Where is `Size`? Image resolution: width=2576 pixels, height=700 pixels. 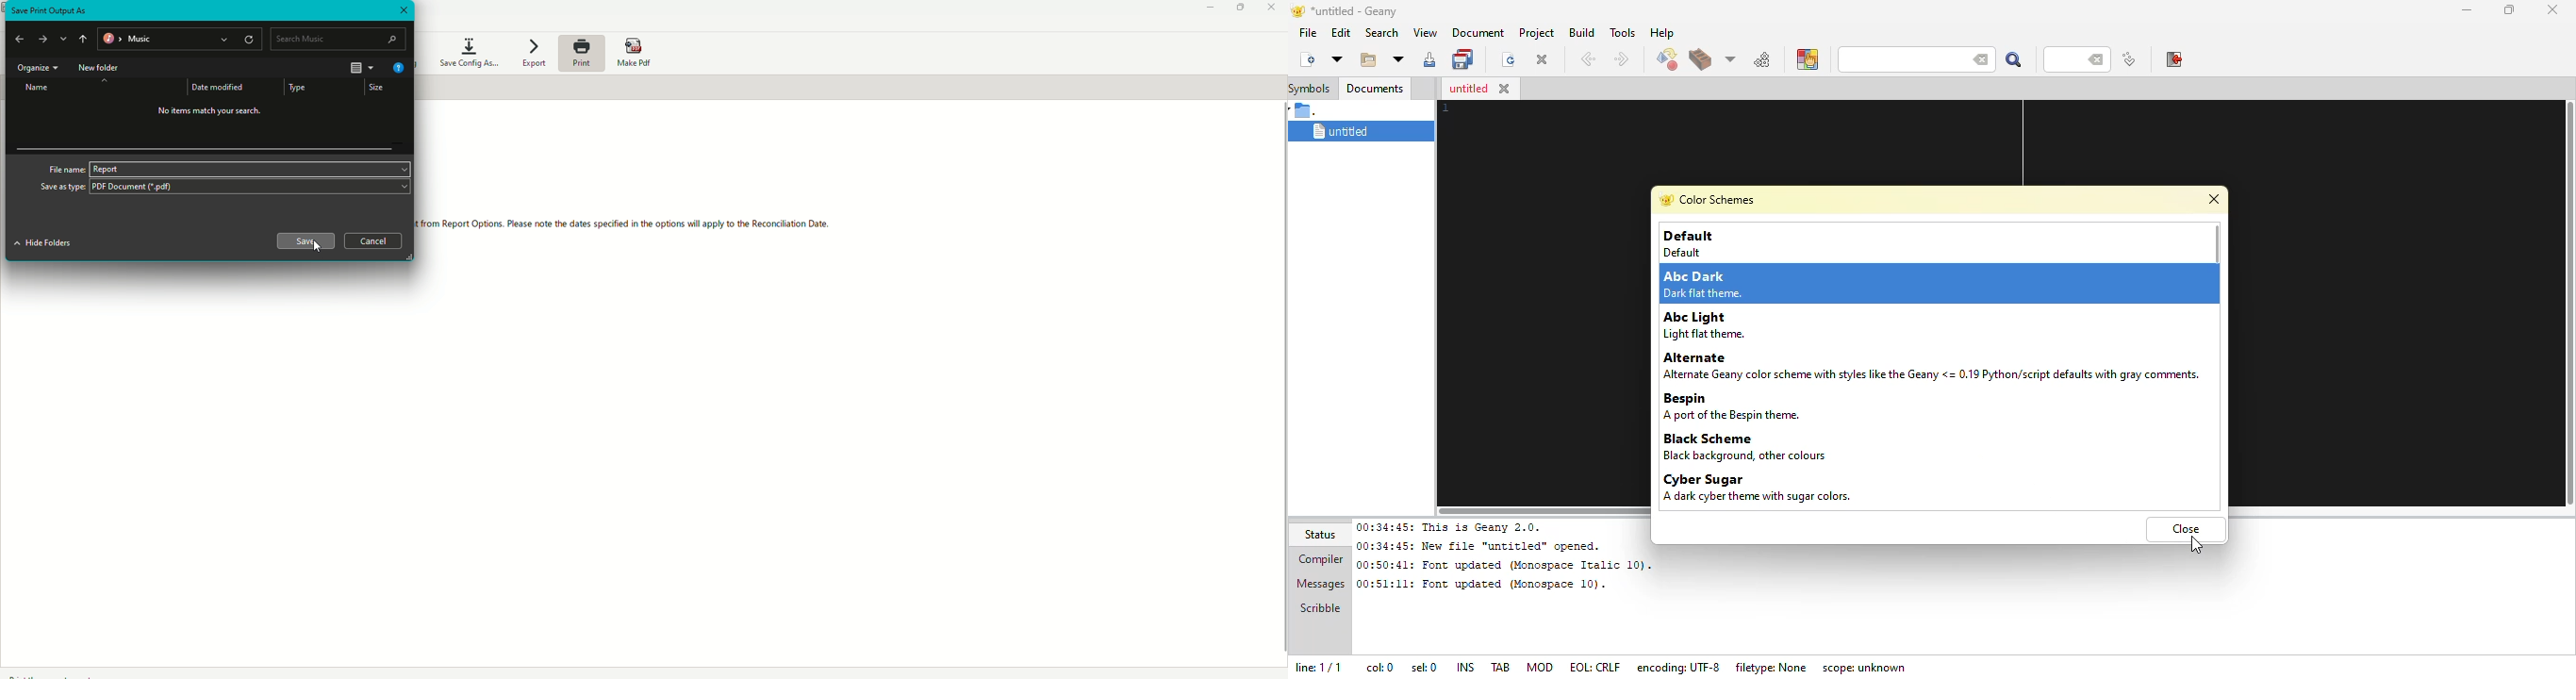 Size is located at coordinates (378, 89).